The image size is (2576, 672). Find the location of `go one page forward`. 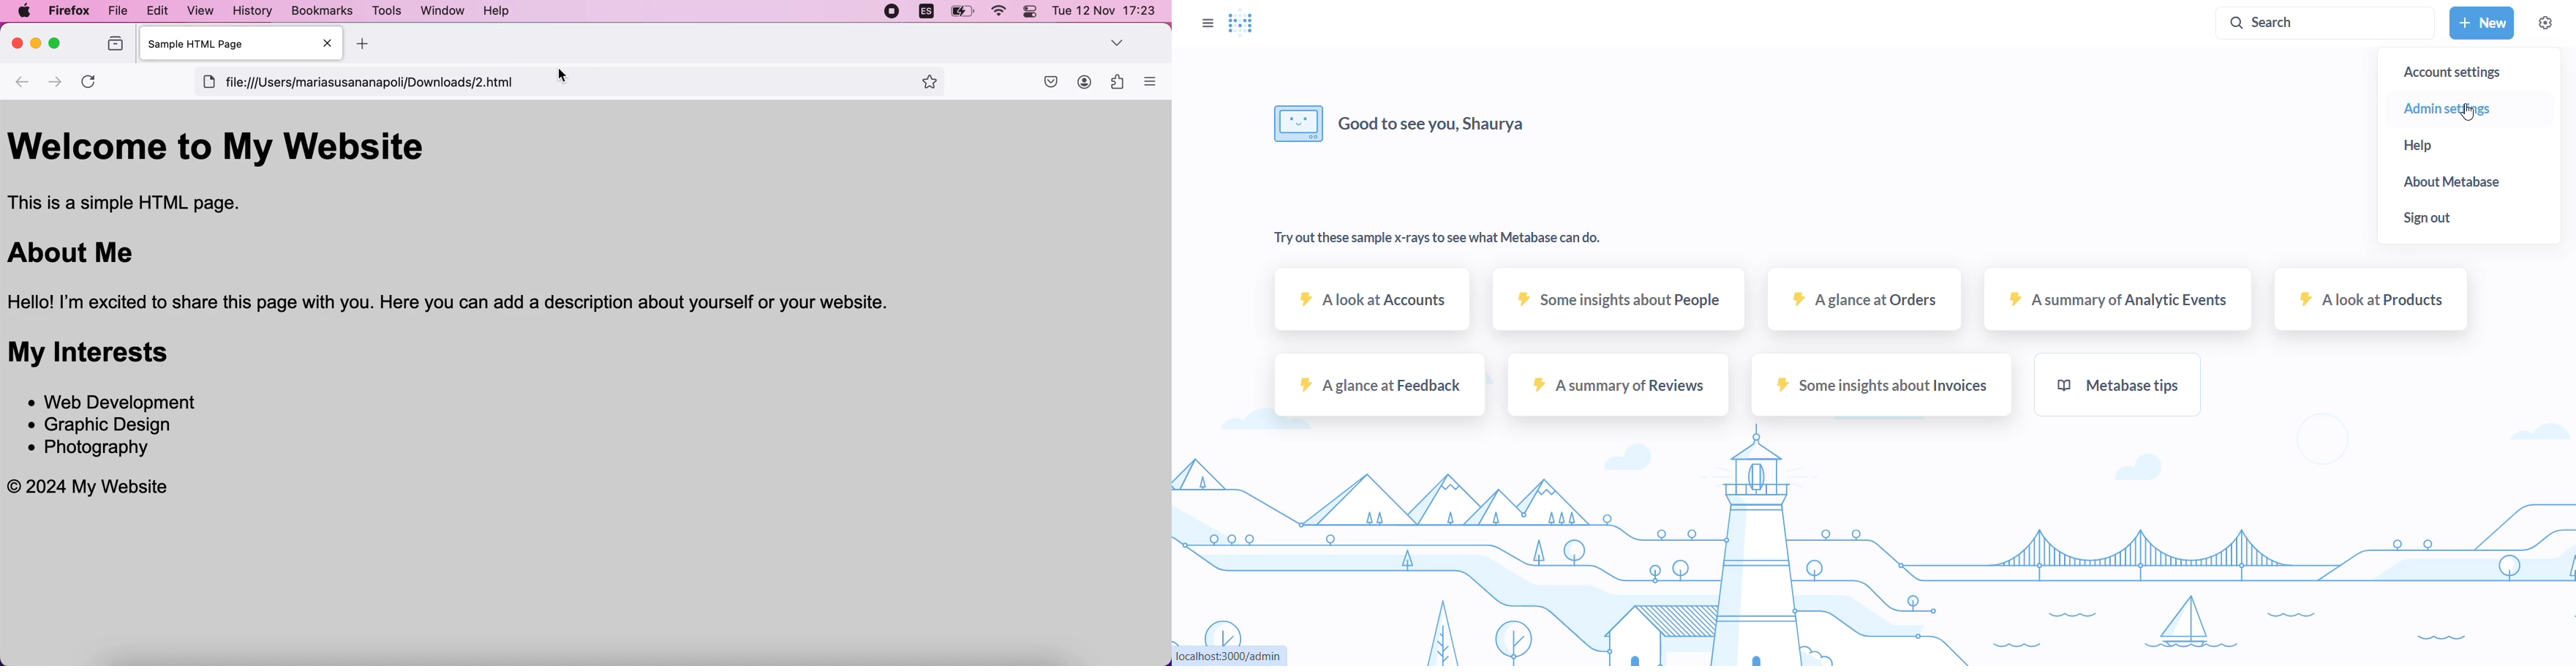

go one page forward is located at coordinates (56, 83).